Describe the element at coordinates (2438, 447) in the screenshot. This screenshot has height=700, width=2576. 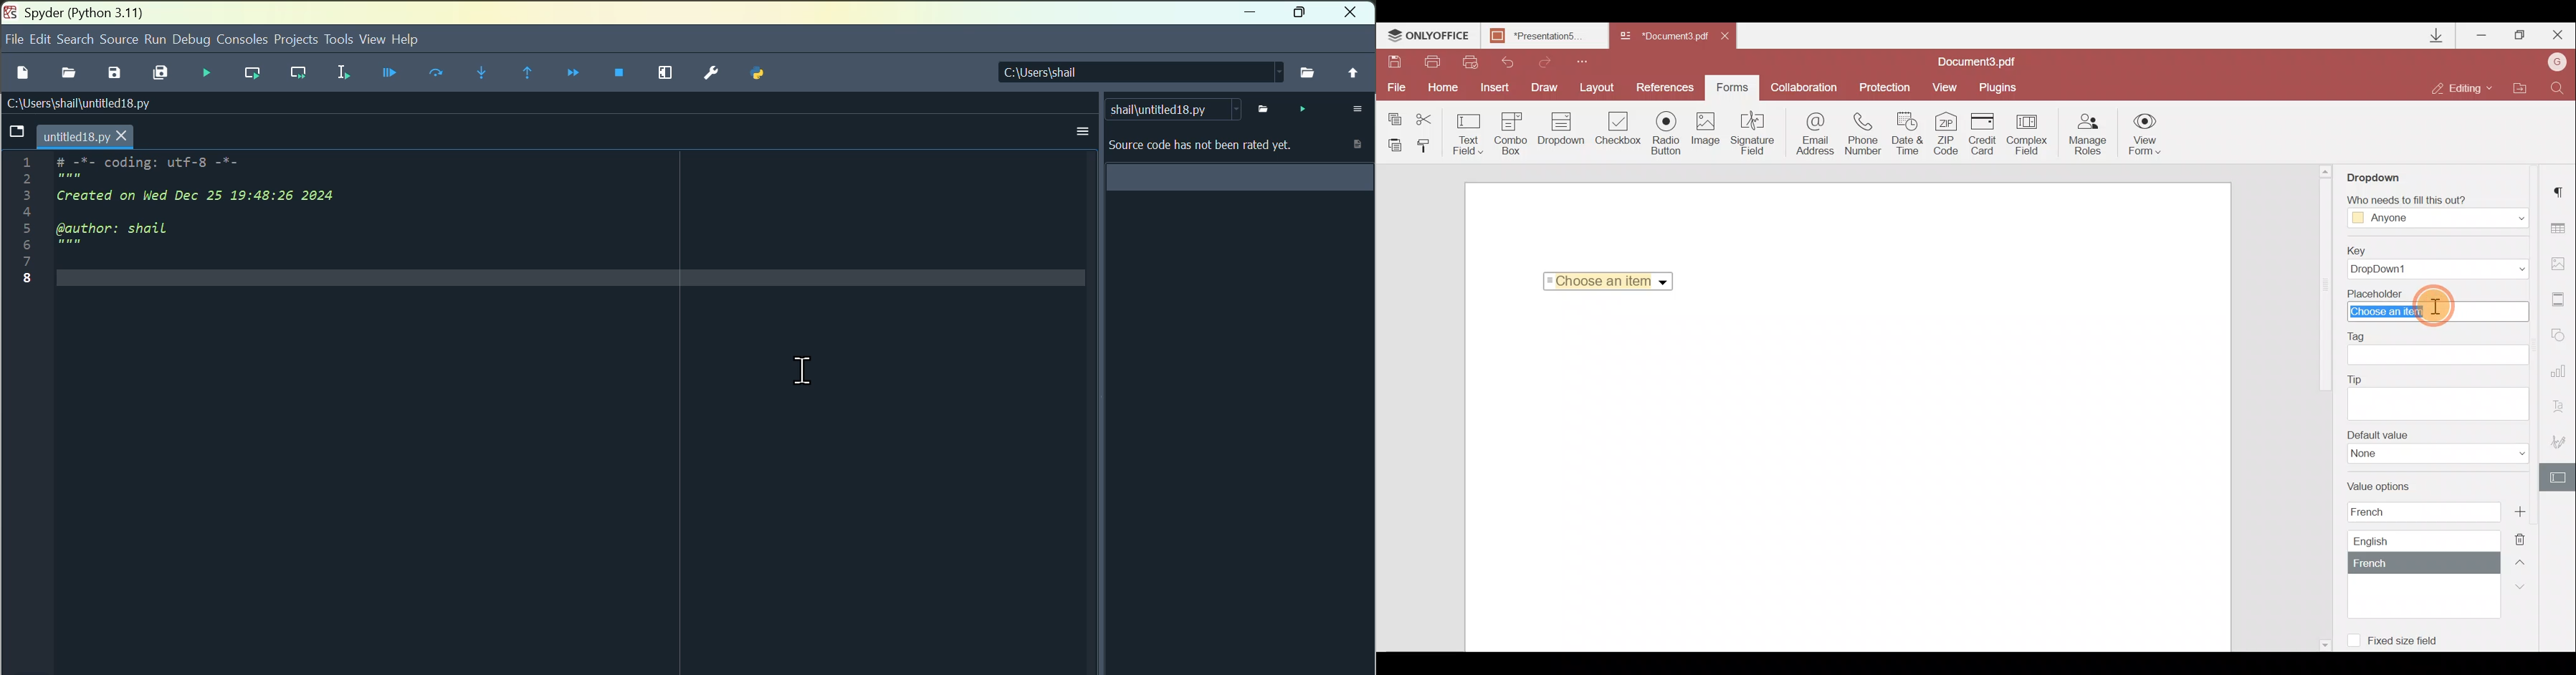
I see `Default value` at that location.